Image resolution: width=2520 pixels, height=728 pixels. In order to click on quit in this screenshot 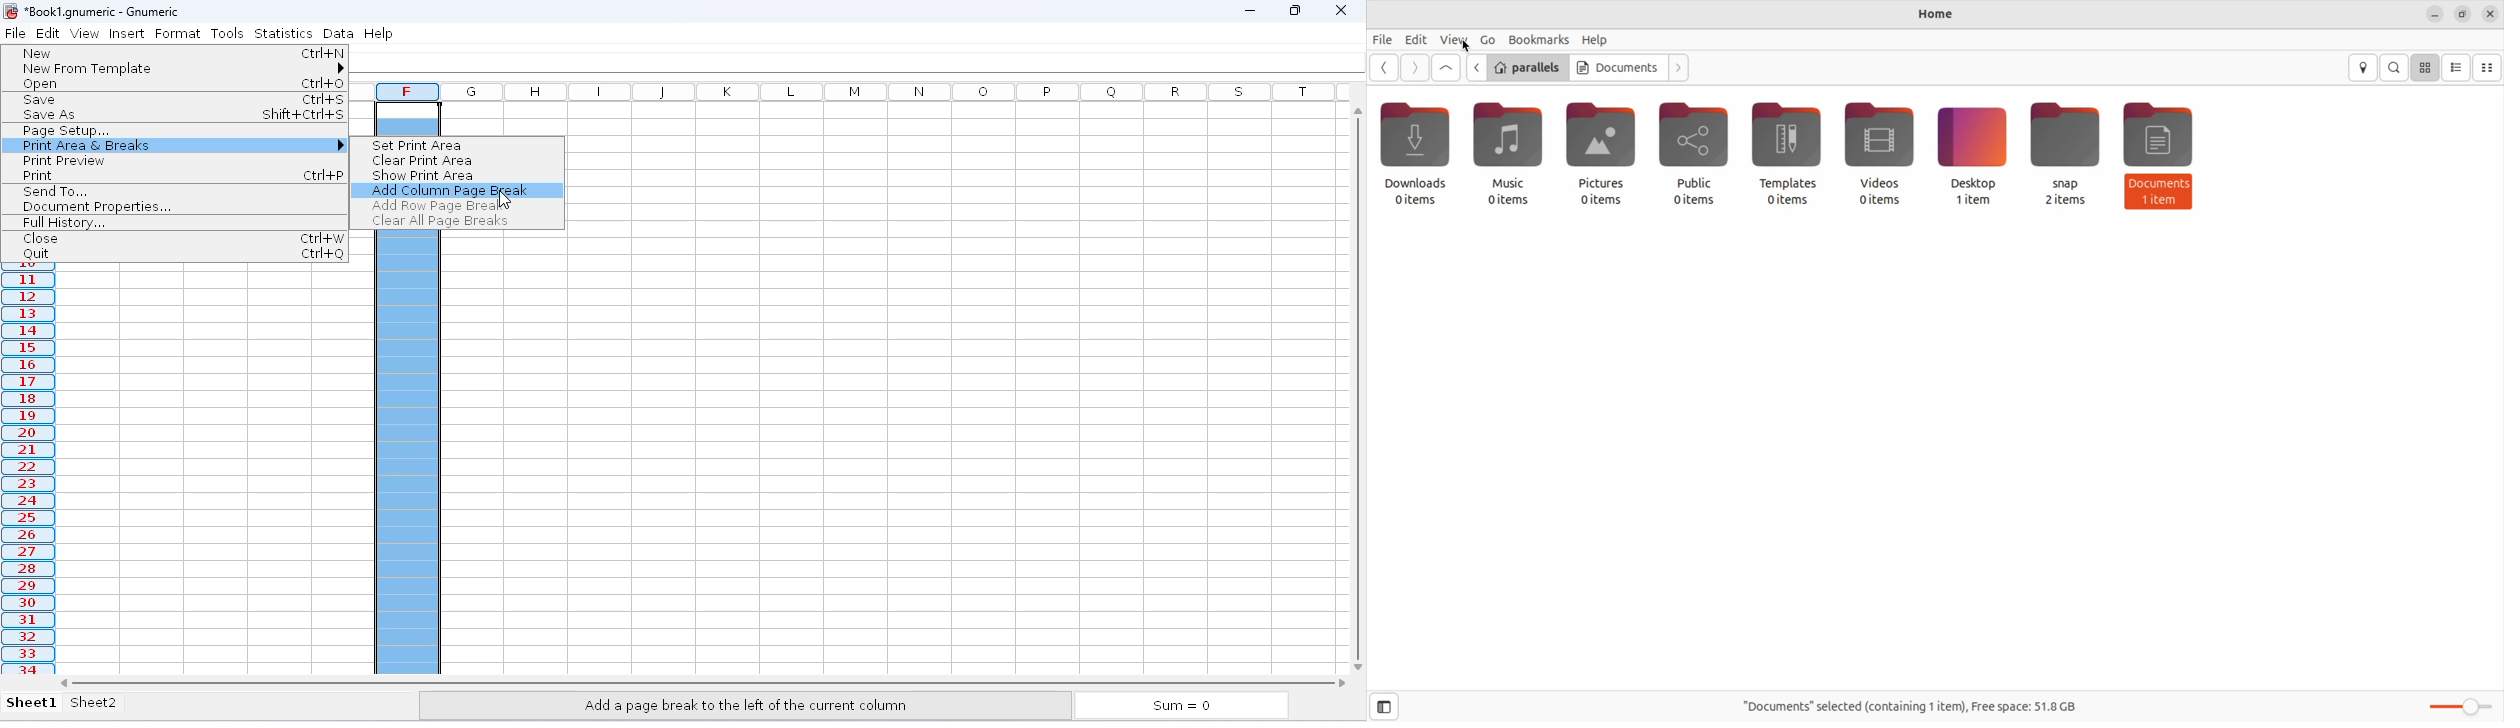, I will do `click(35, 254)`.